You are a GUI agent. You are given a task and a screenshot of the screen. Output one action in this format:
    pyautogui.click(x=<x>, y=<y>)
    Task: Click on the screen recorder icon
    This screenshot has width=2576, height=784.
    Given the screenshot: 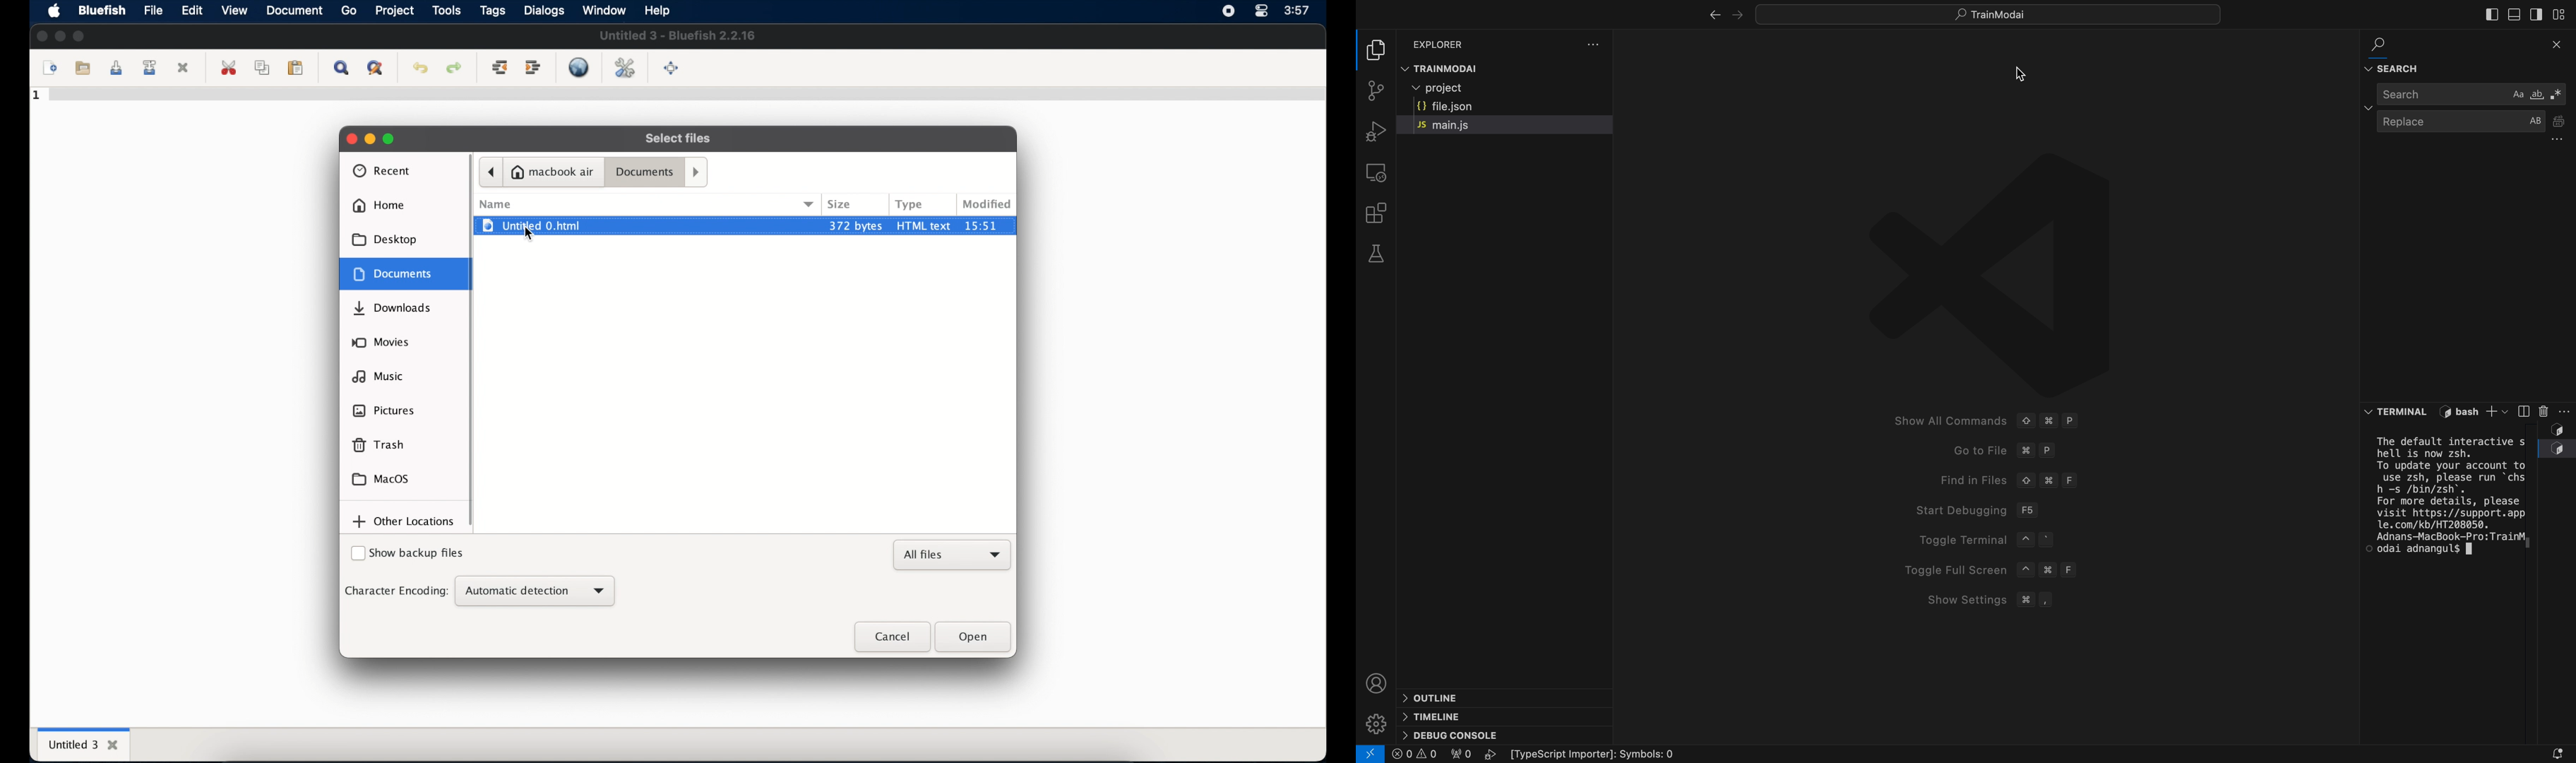 What is the action you would take?
    pyautogui.click(x=1228, y=11)
    